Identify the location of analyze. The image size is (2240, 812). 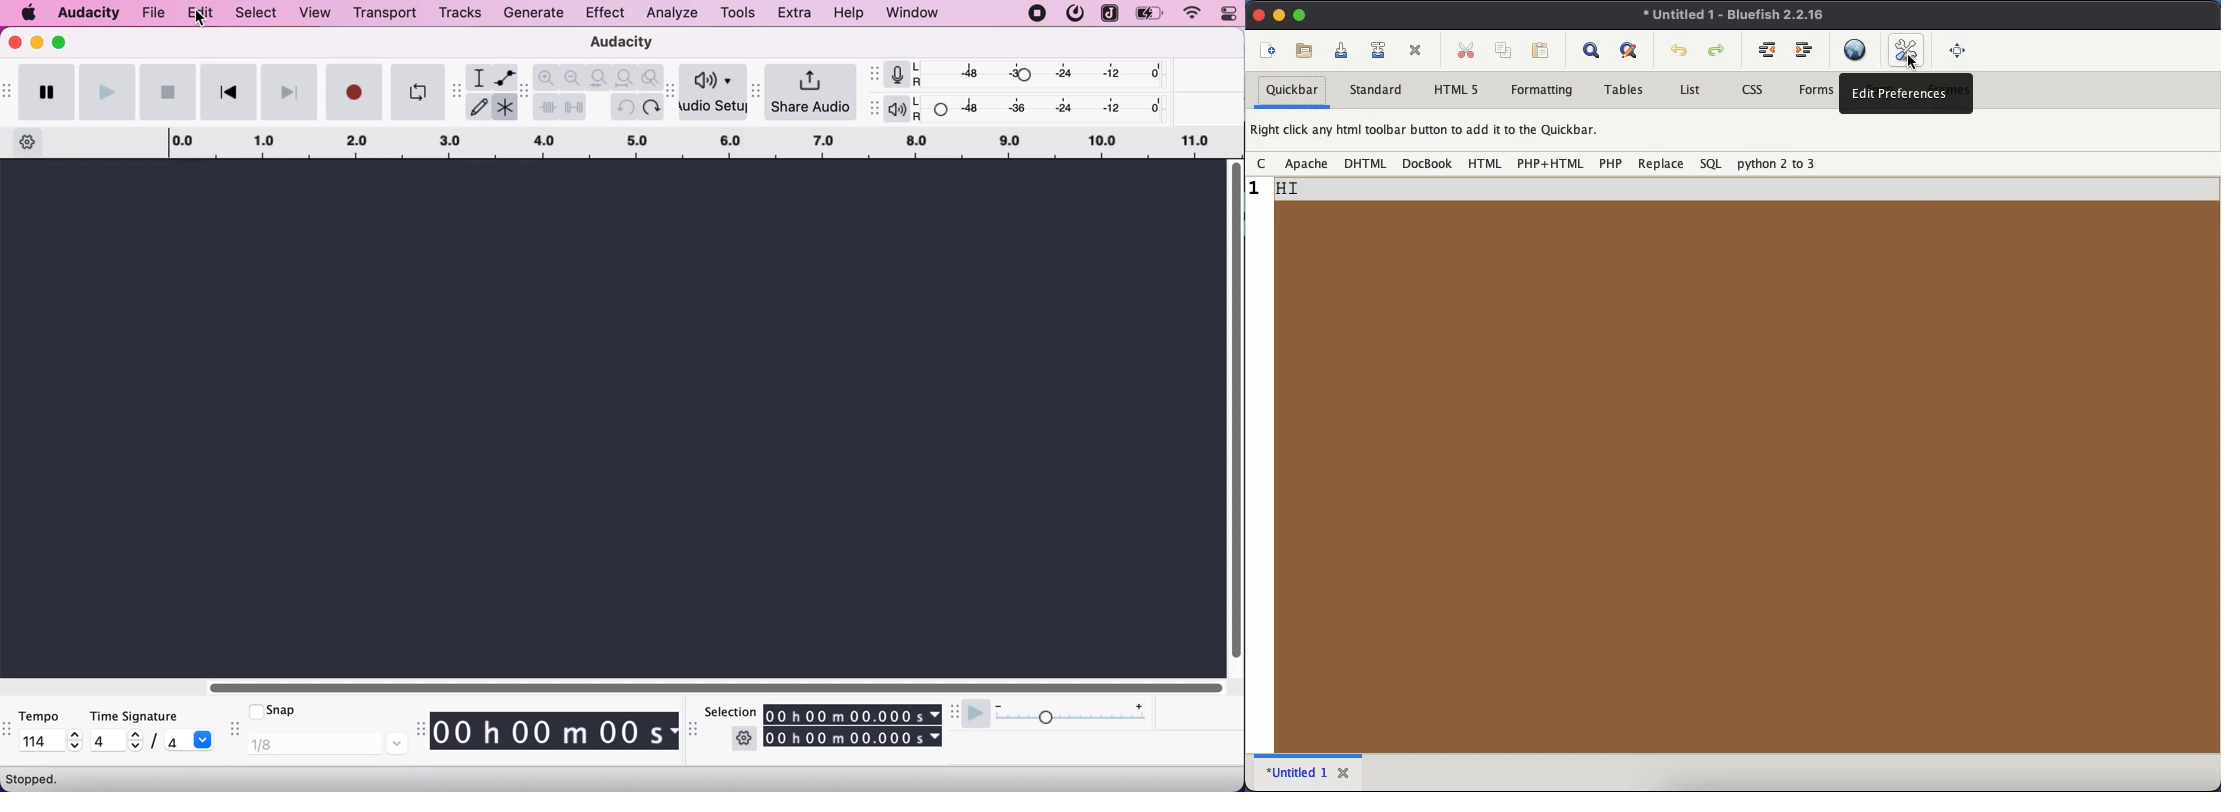
(670, 14).